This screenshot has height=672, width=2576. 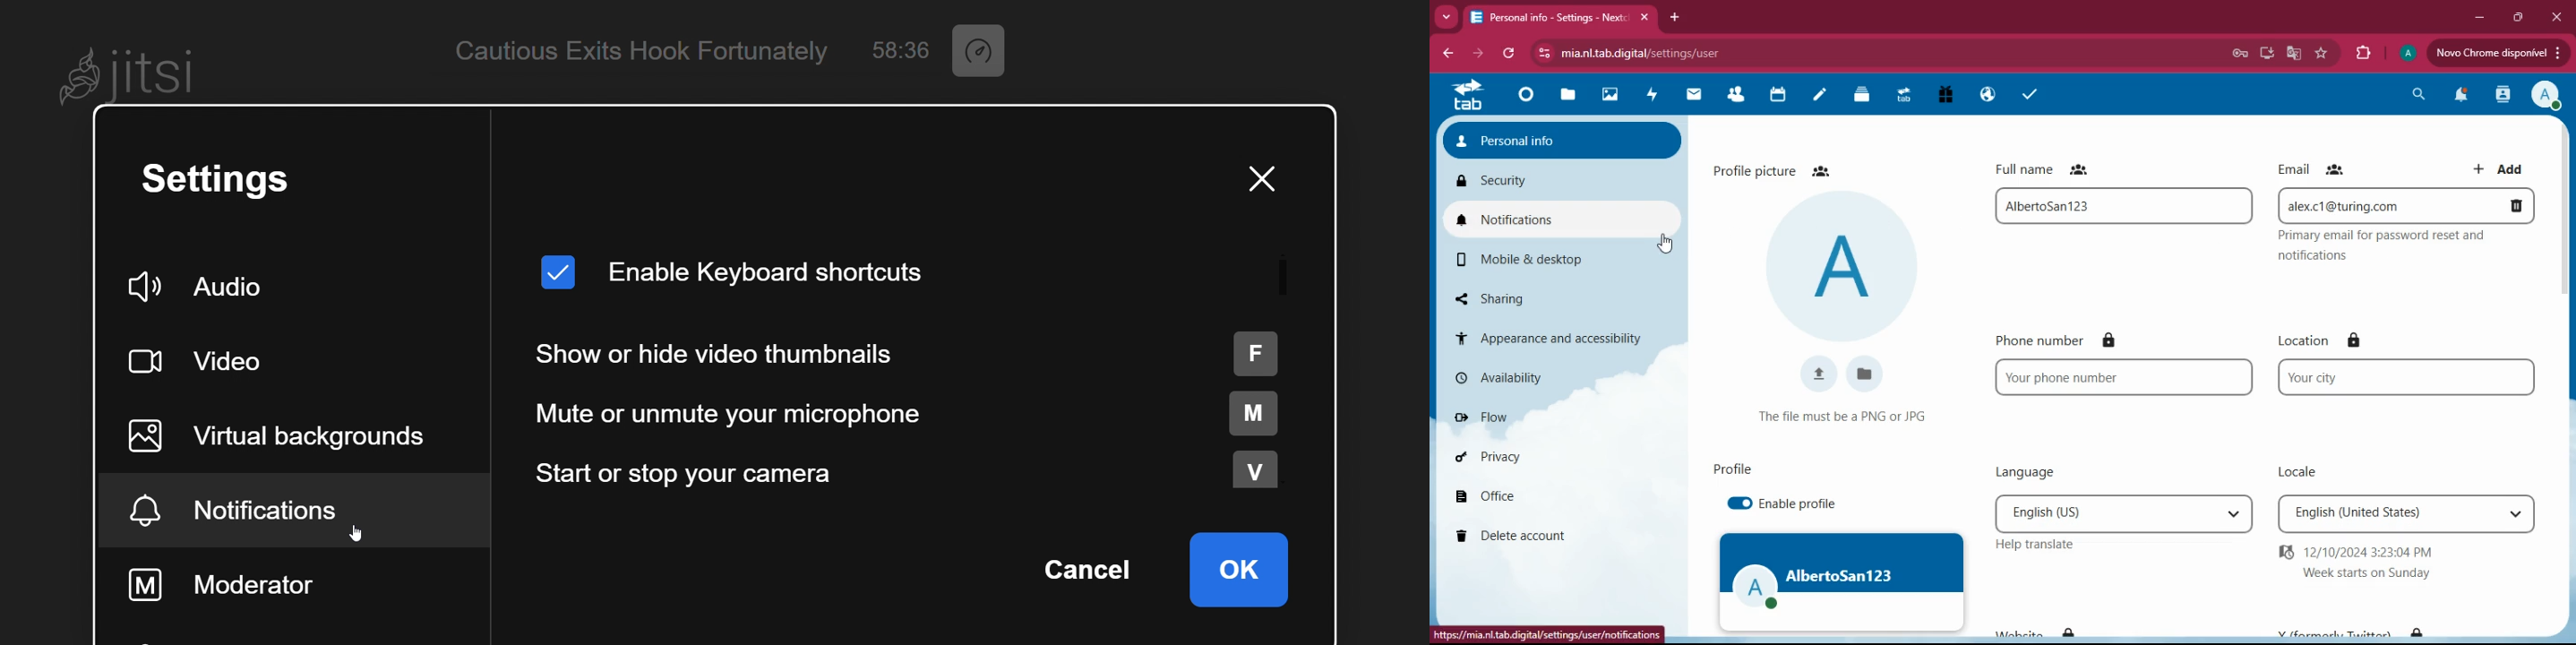 What do you see at coordinates (1544, 259) in the screenshot?
I see `mobile` at bounding box center [1544, 259].